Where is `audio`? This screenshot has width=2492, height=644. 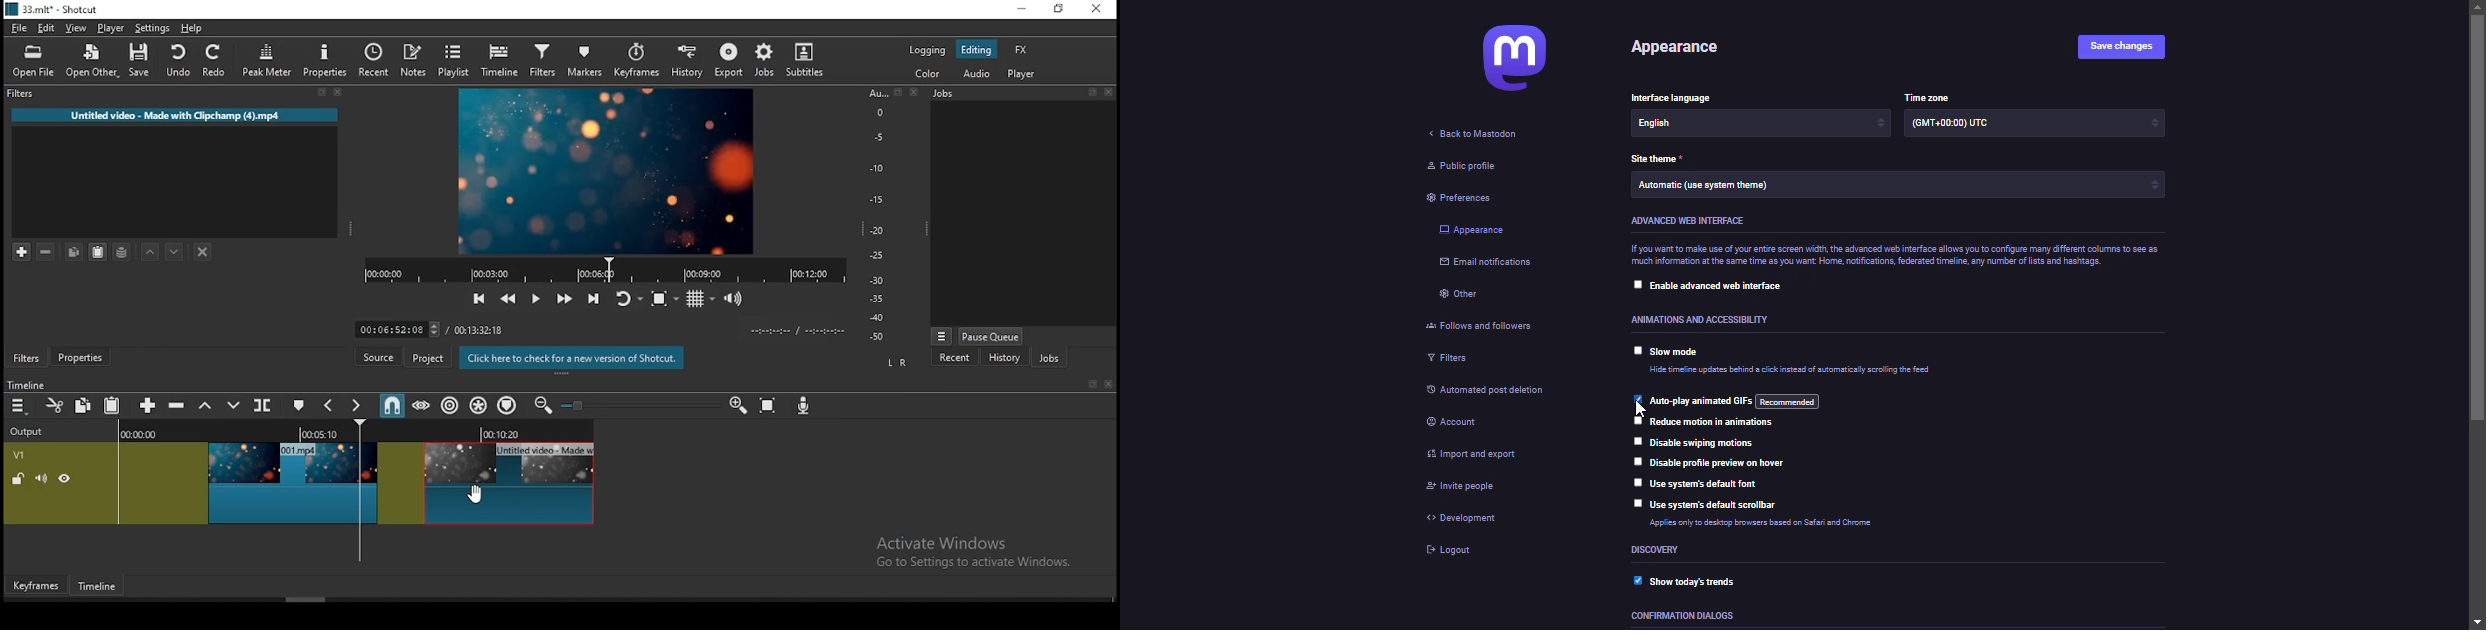
audio is located at coordinates (978, 74).